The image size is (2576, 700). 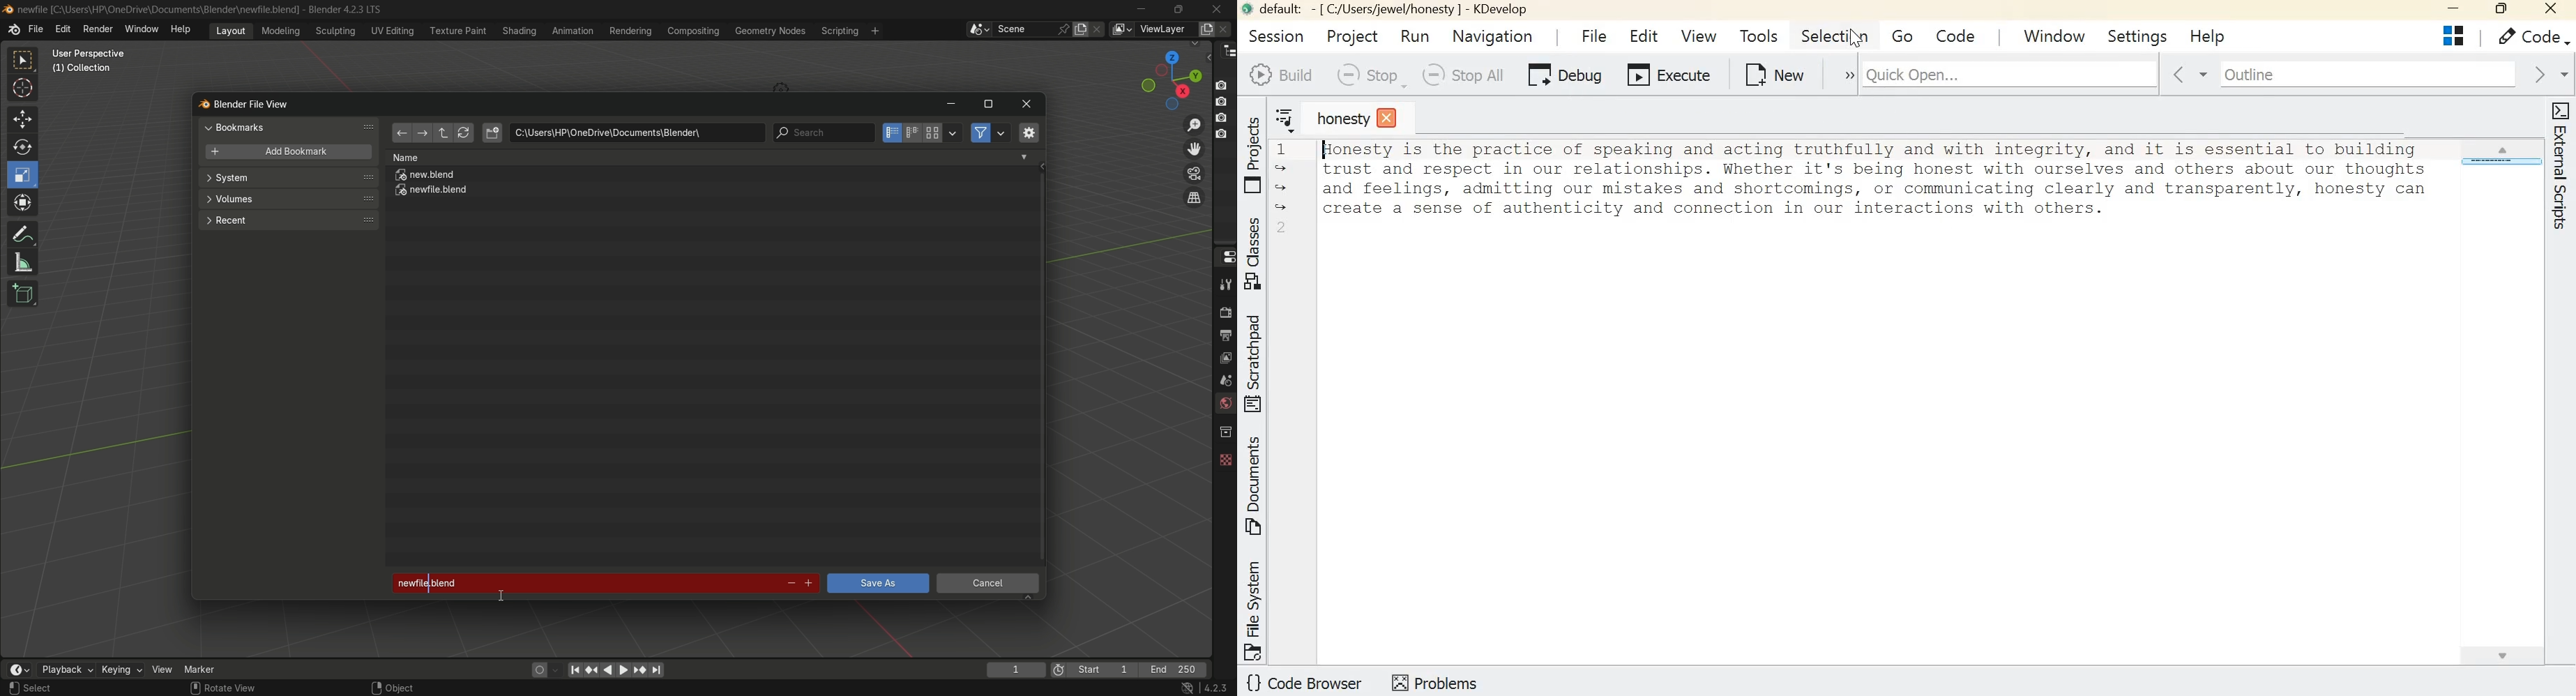 What do you see at coordinates (950, 105) in the screenshot?
I see `minimize` at bounding box center [950, 105].